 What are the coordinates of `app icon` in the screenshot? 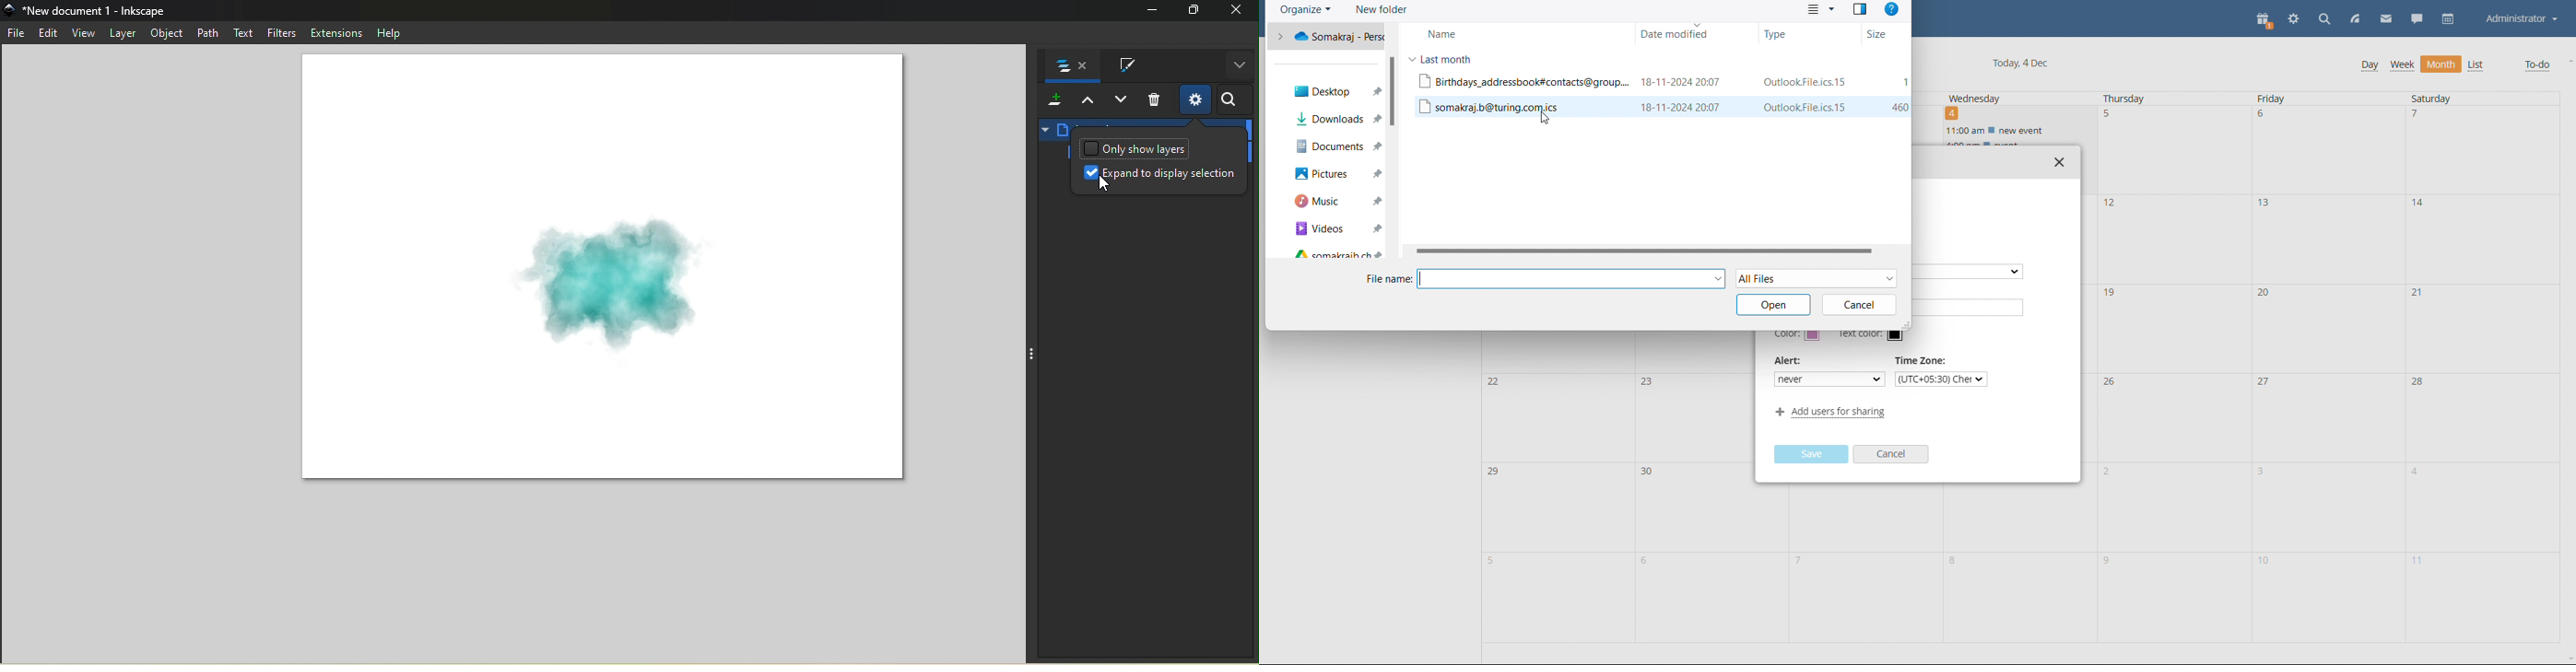 It's located at (11, 10).